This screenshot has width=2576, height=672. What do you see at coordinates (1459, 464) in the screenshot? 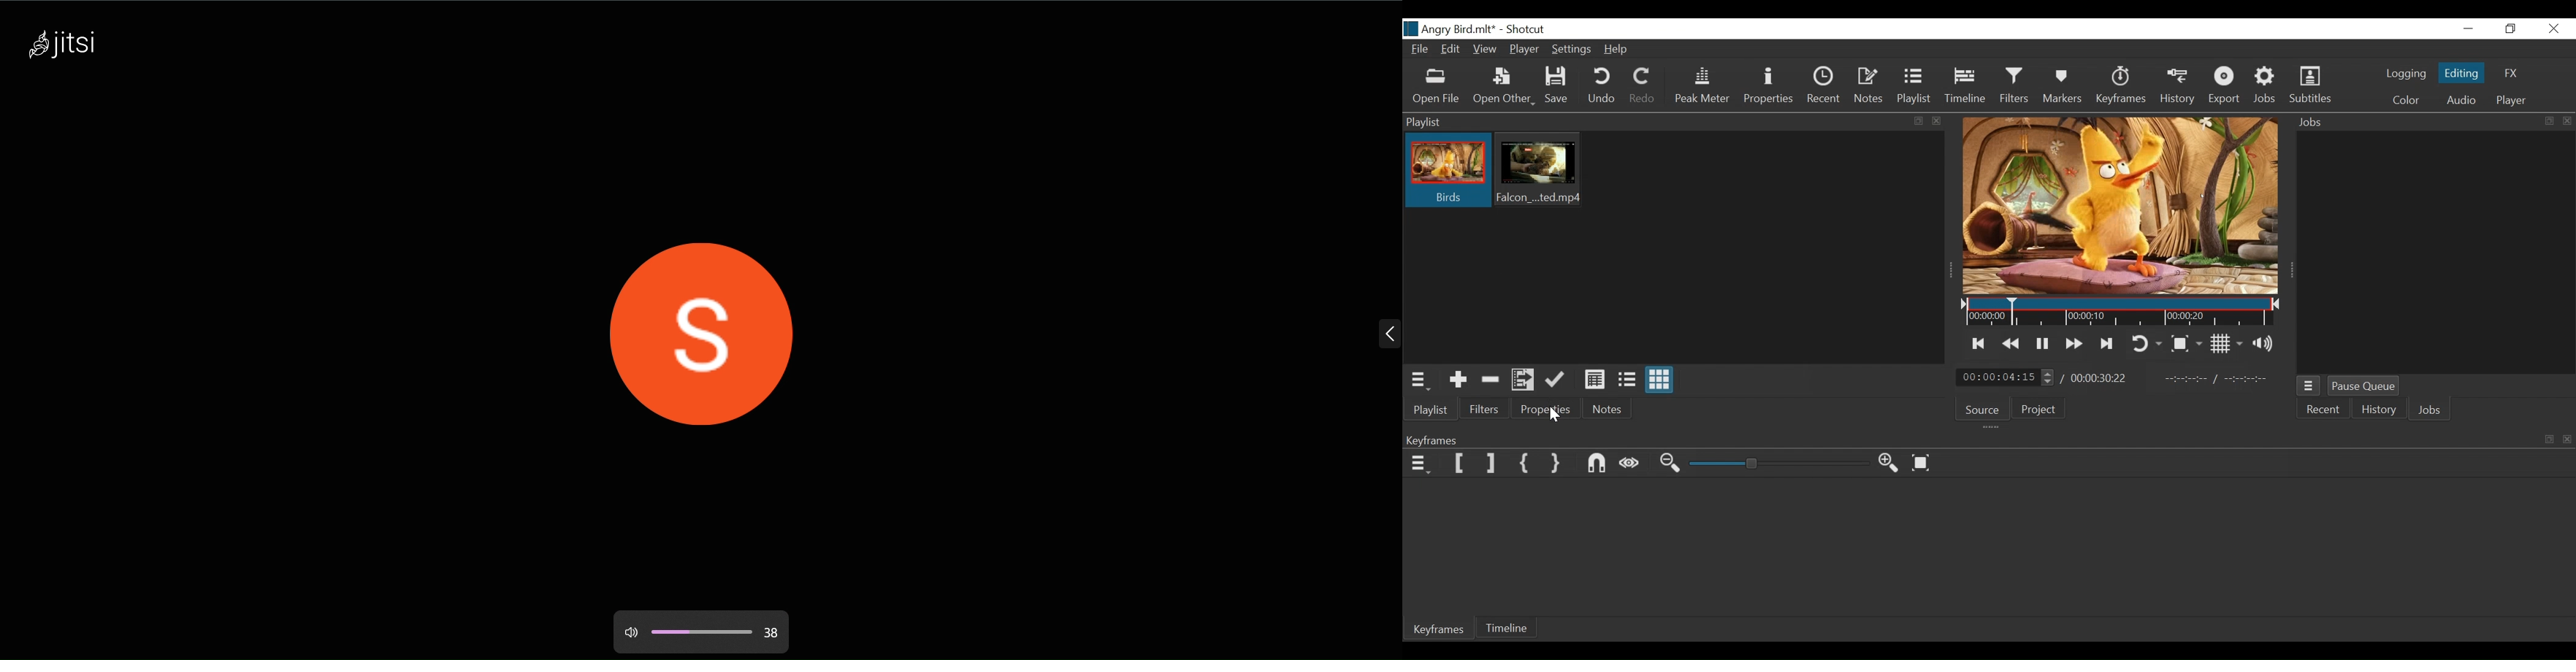
I see `Set Filter First` at bounding box center [1459, 464].